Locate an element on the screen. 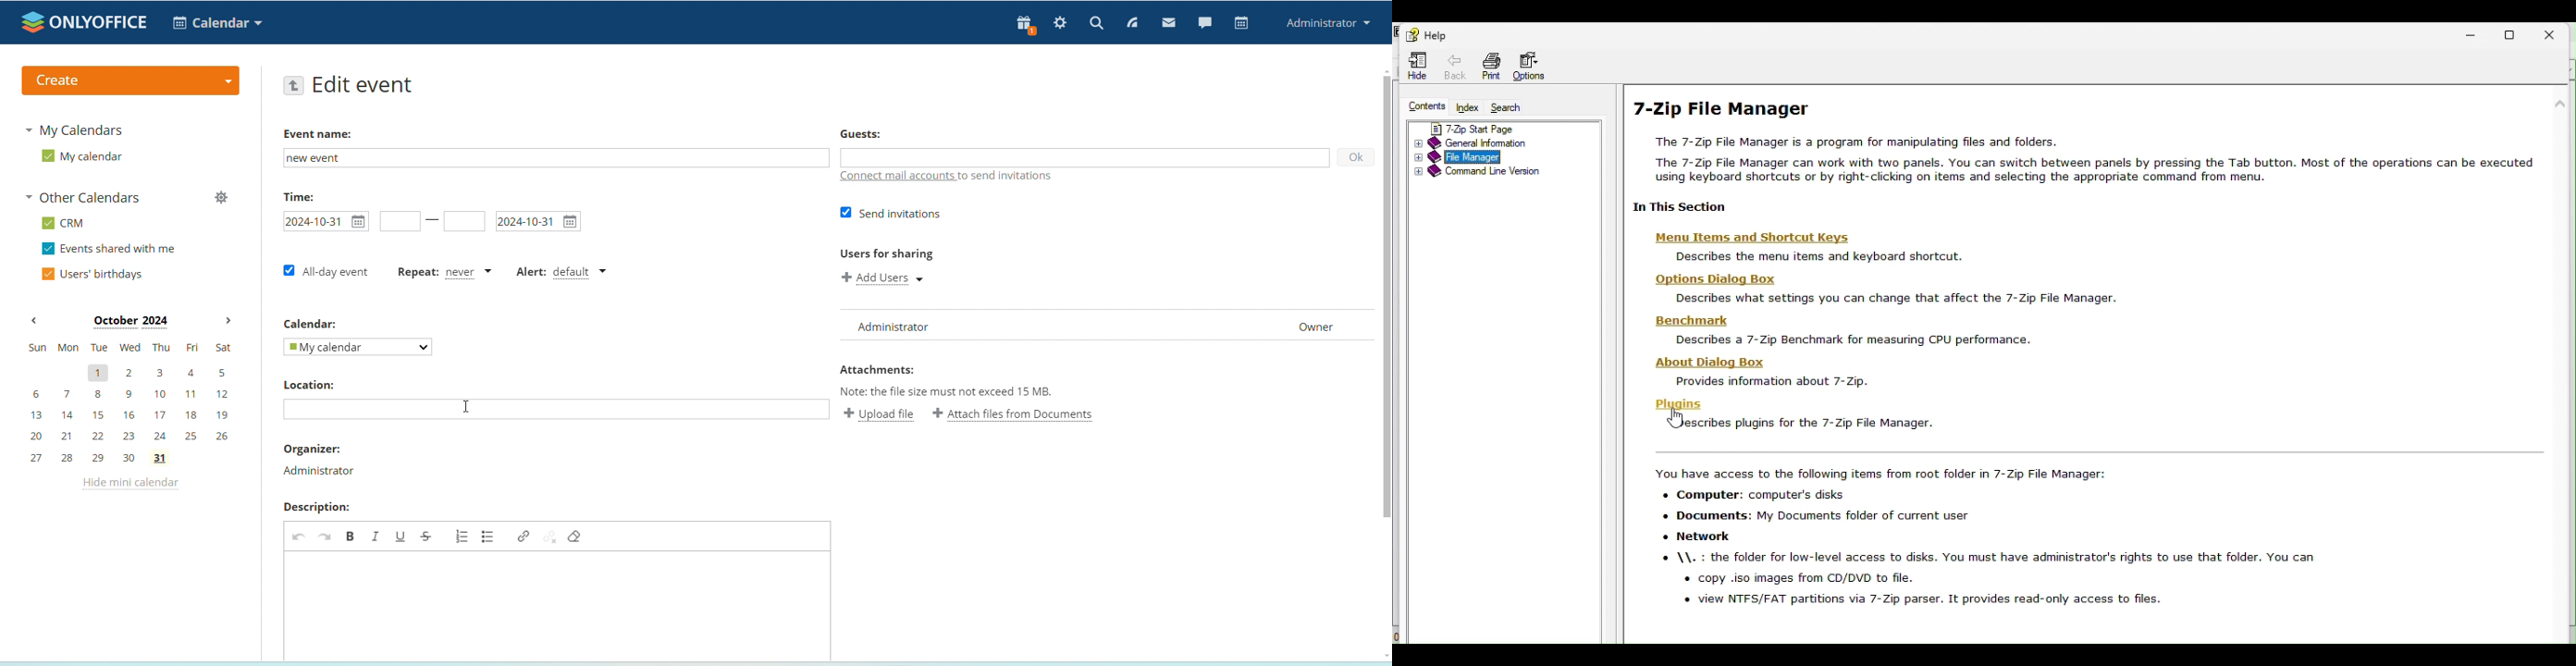  upload file is located at coordinates (881, 414).